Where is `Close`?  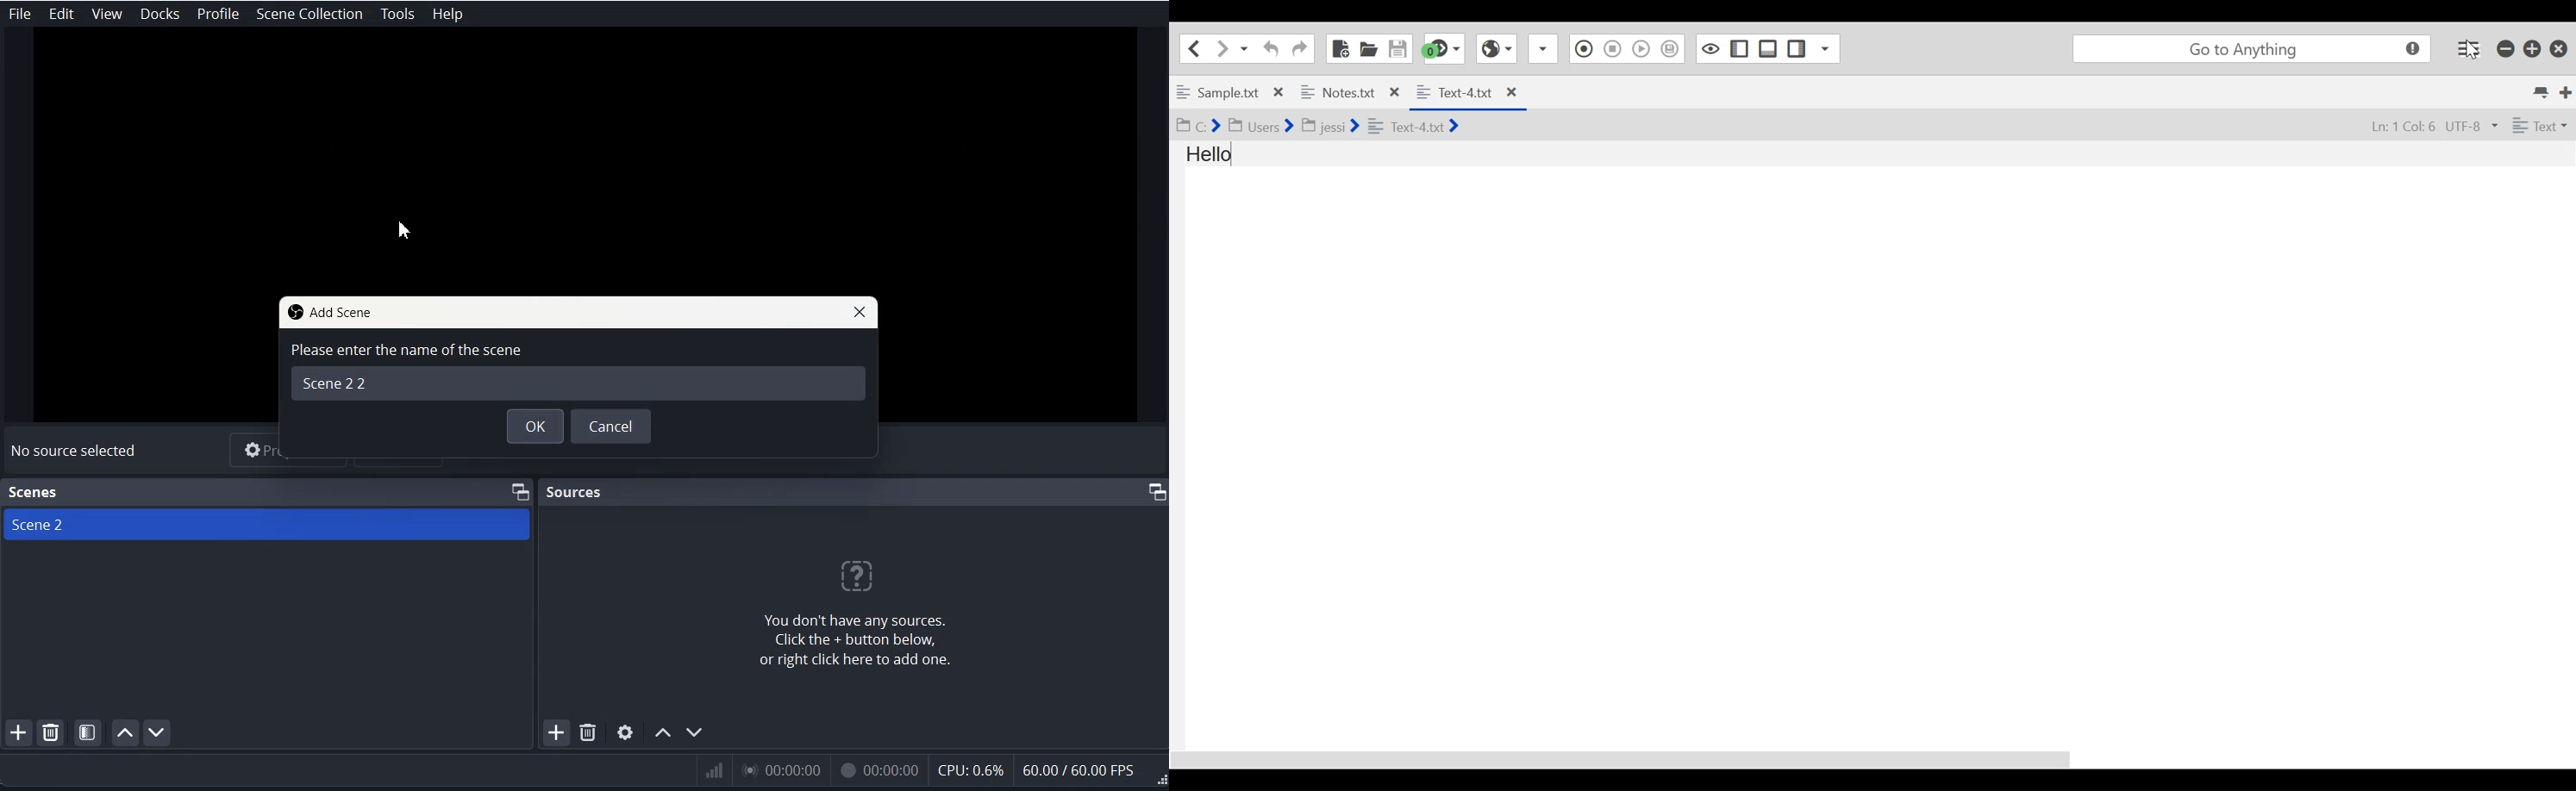 Close is located at coordinates (862, 313).